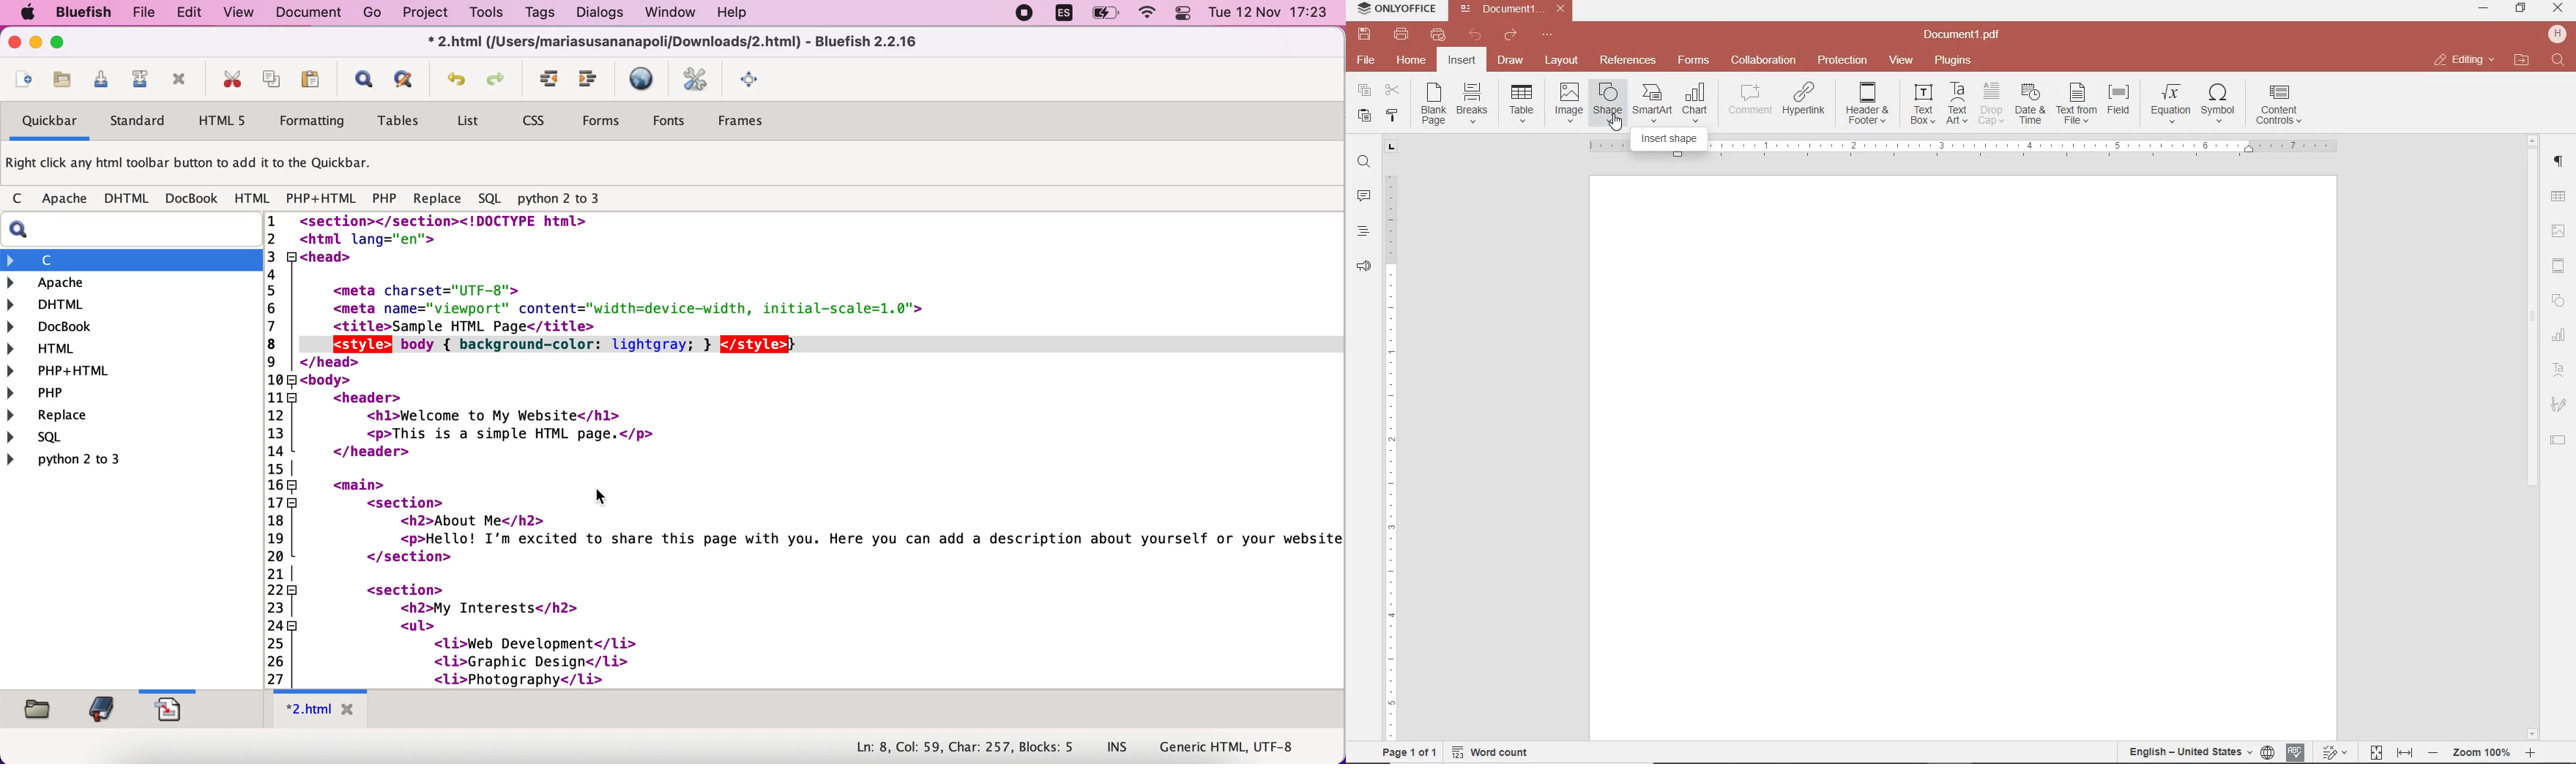 Image resolution: width=2576 pixels, height=784 pixels. I want to click on quick print, so click(1437, 34).